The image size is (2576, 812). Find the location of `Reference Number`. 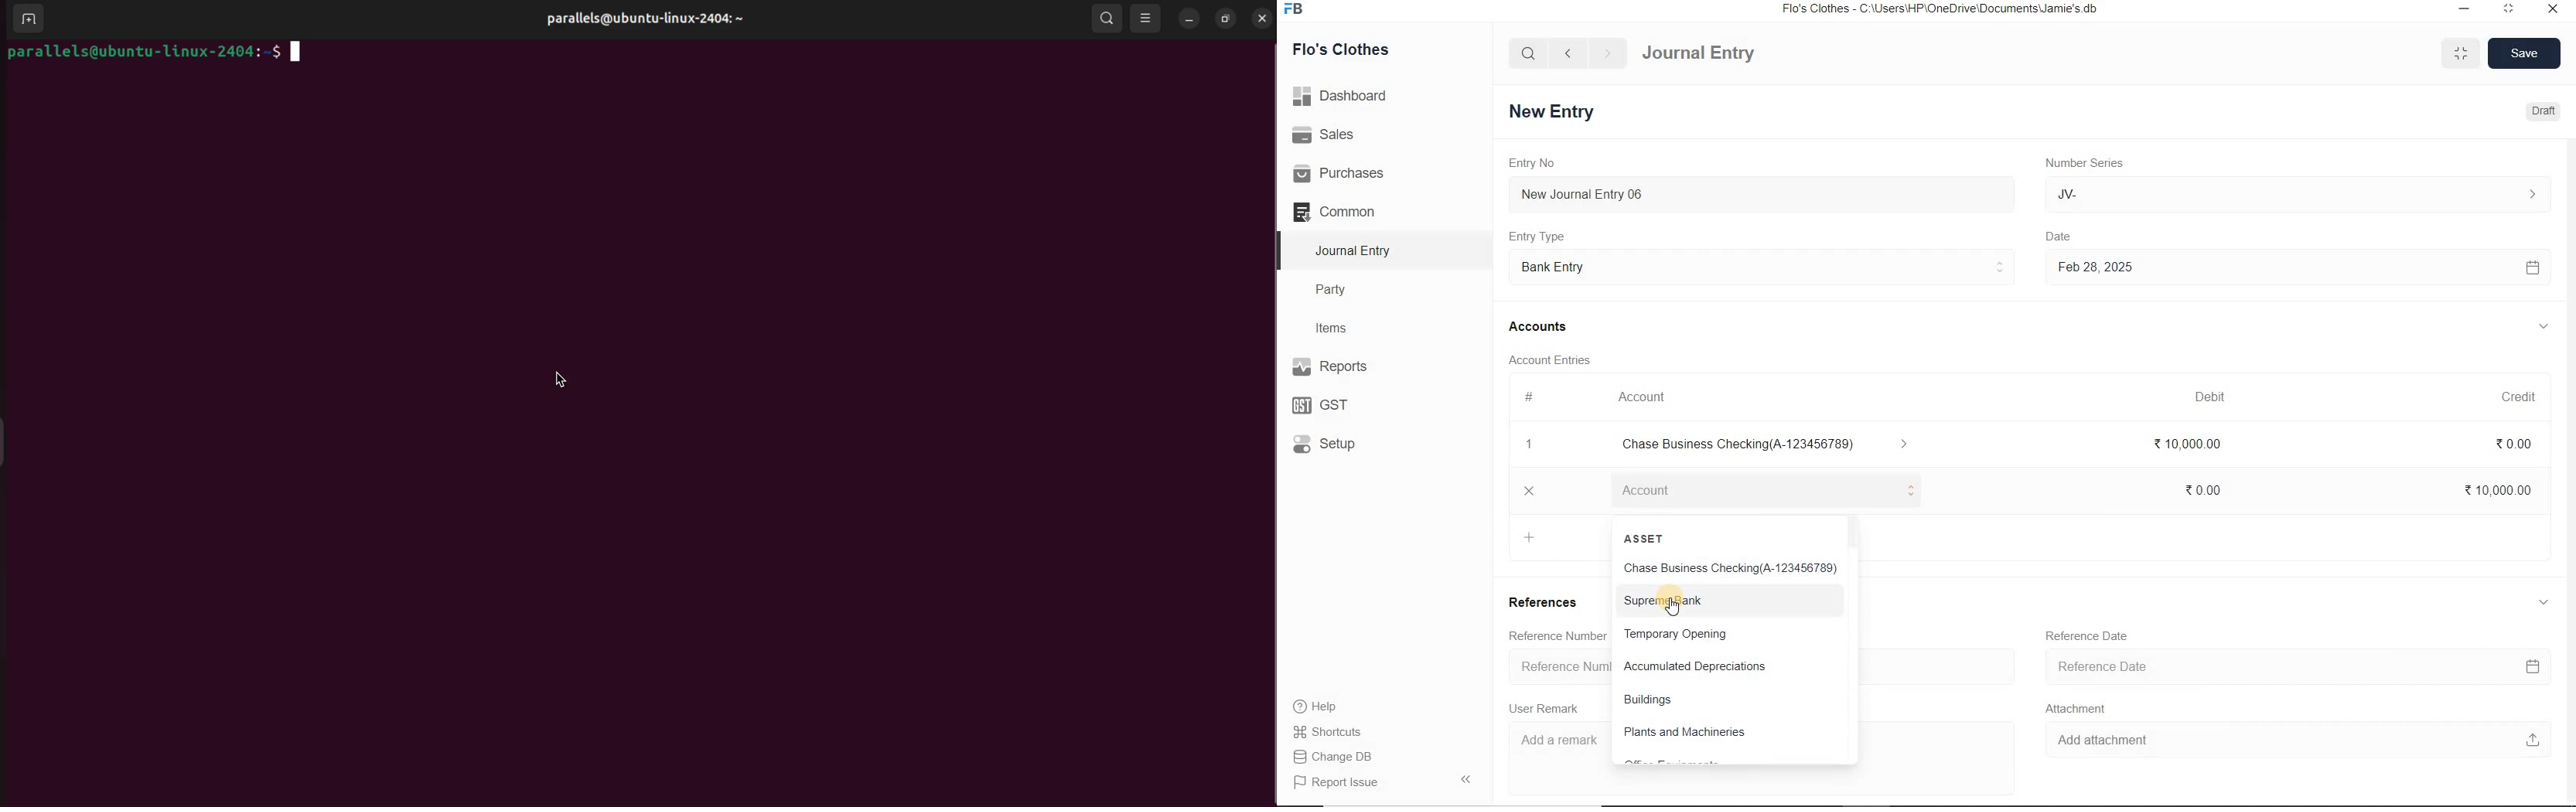

Reference Number is located at coordinates (1558, 666).